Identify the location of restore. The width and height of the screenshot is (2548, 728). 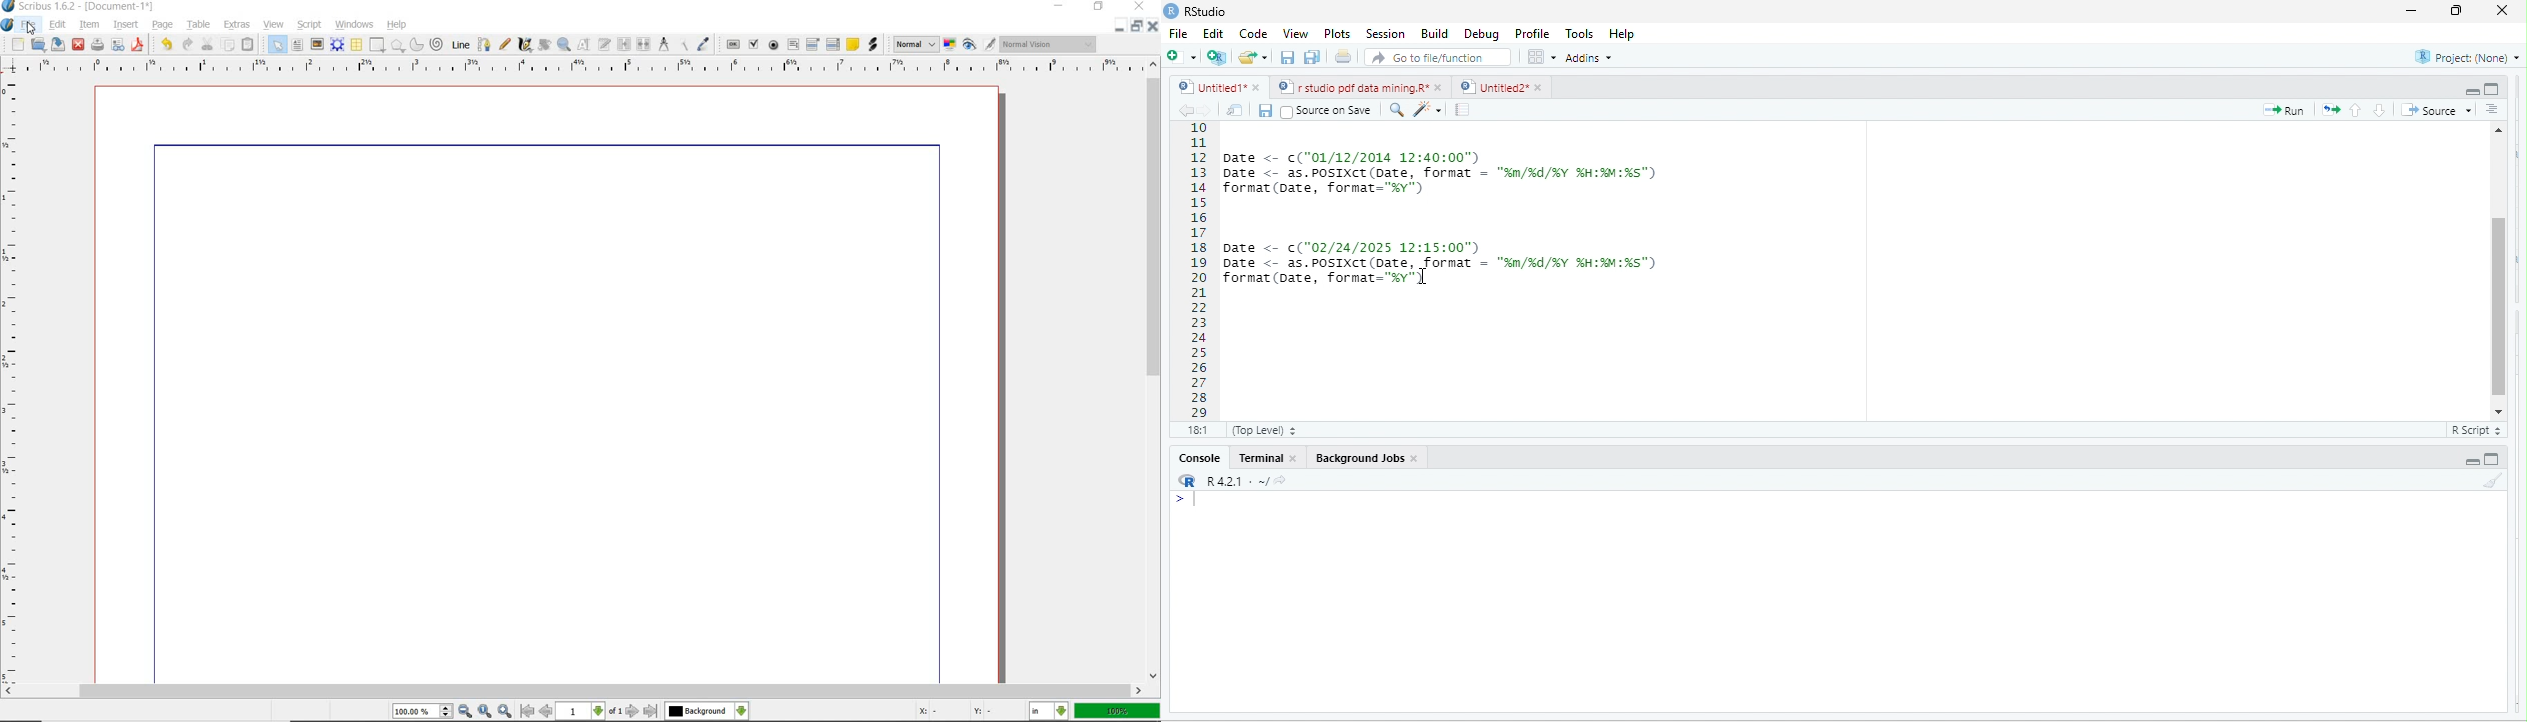
(1138, 25).